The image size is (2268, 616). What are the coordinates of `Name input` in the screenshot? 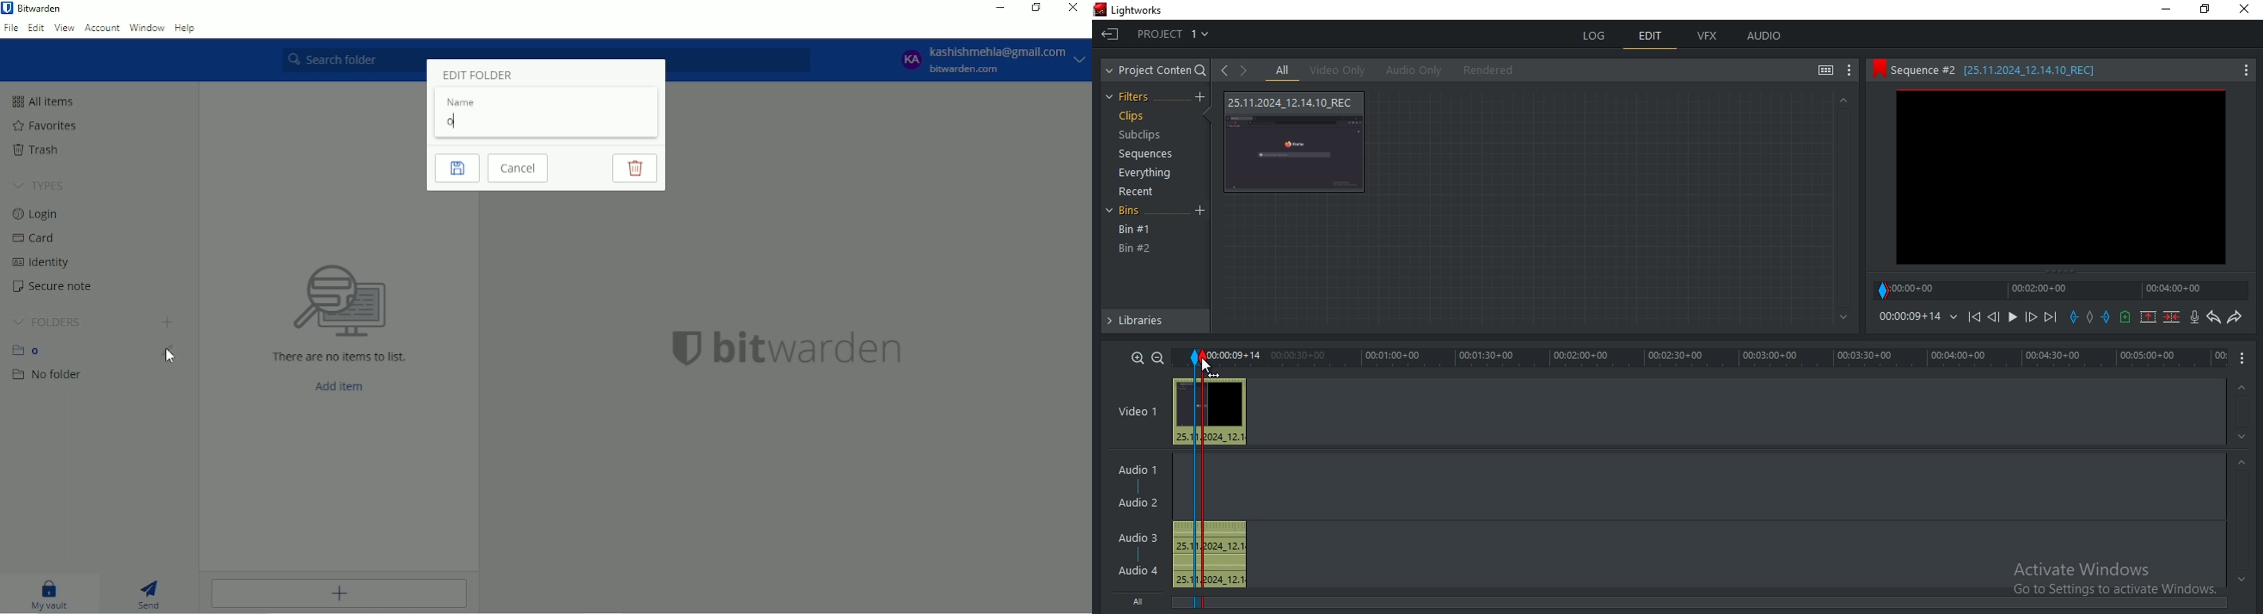 It's located at (525, 121).